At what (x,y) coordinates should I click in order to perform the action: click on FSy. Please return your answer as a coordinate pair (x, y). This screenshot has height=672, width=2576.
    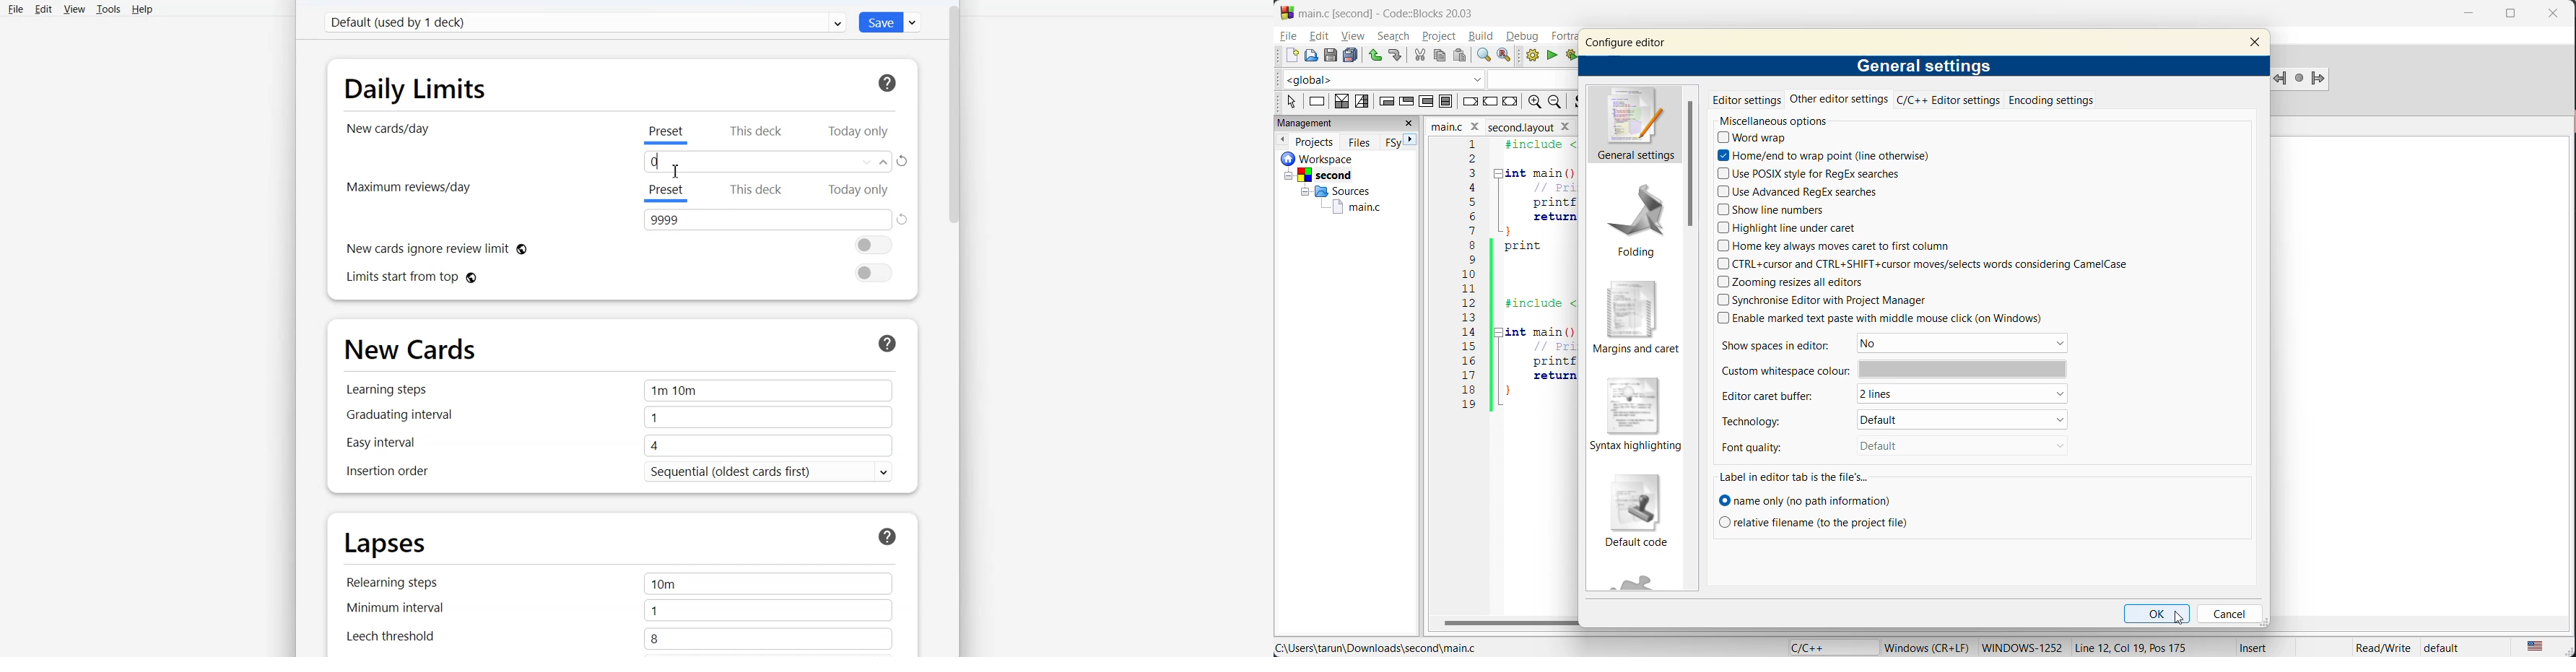
    Looking at the image, I should click on (1393, 142).